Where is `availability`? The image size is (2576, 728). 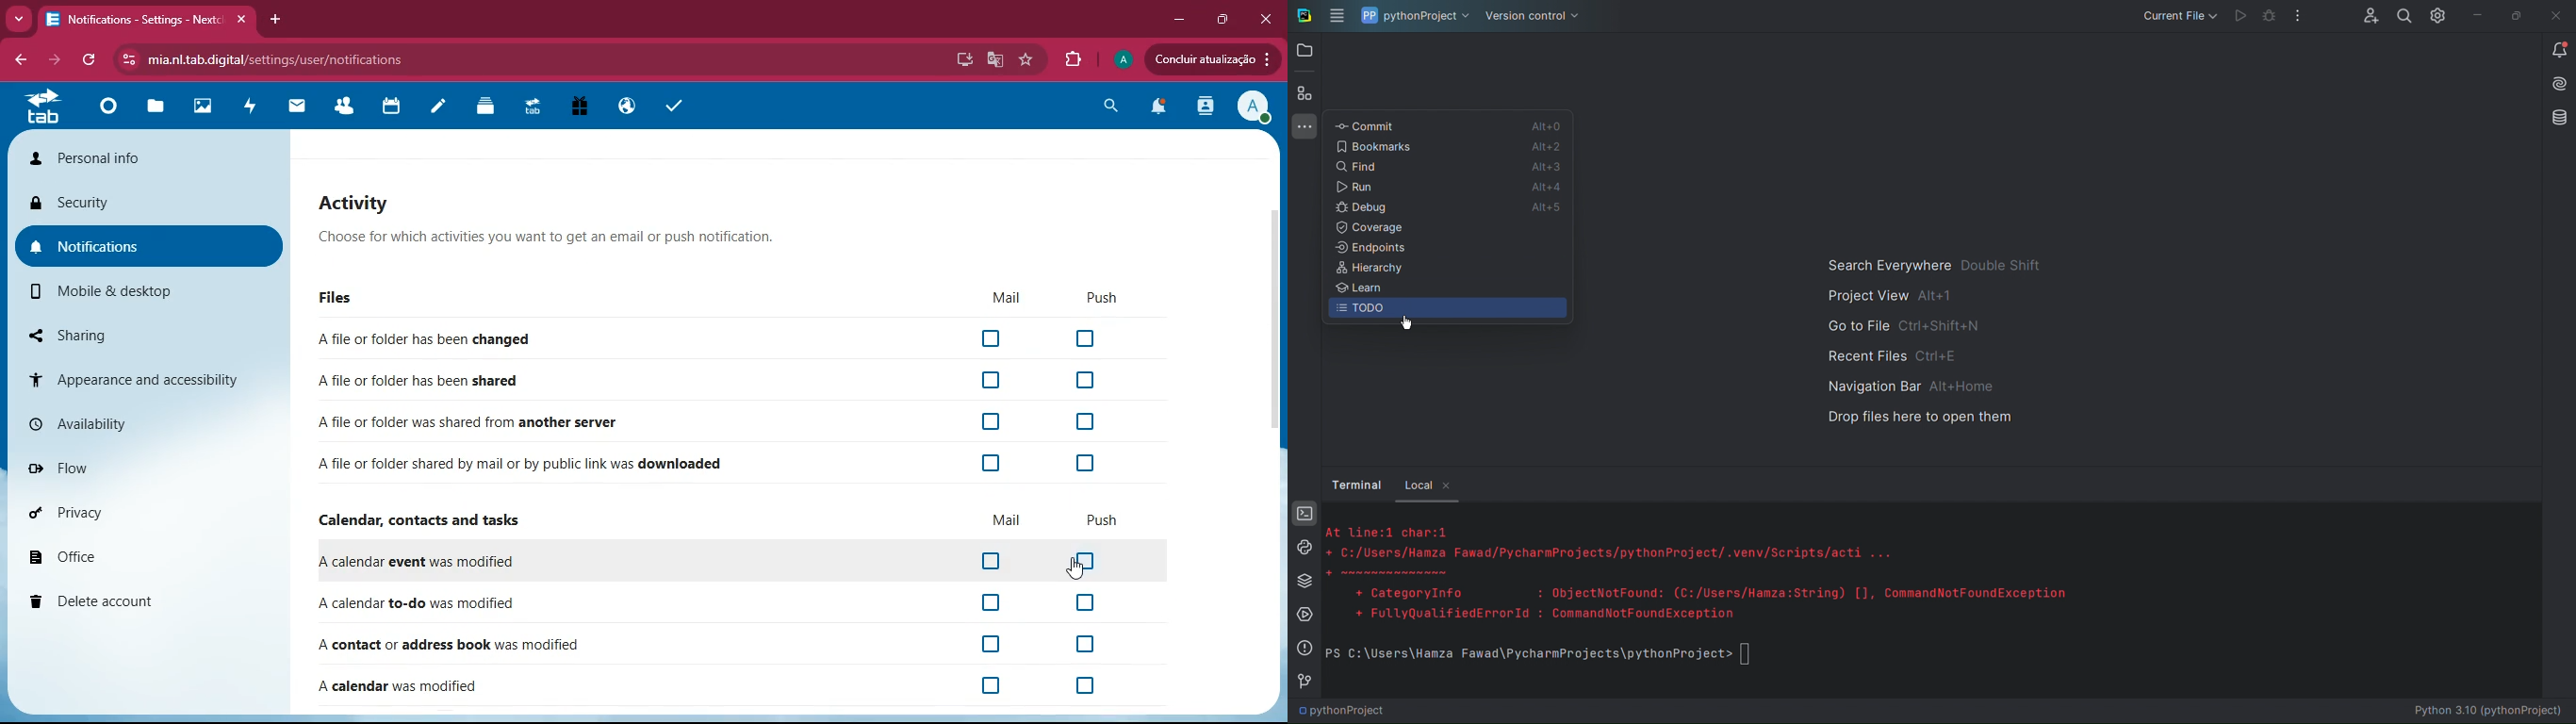 availability is located at coordinates (147, 424).